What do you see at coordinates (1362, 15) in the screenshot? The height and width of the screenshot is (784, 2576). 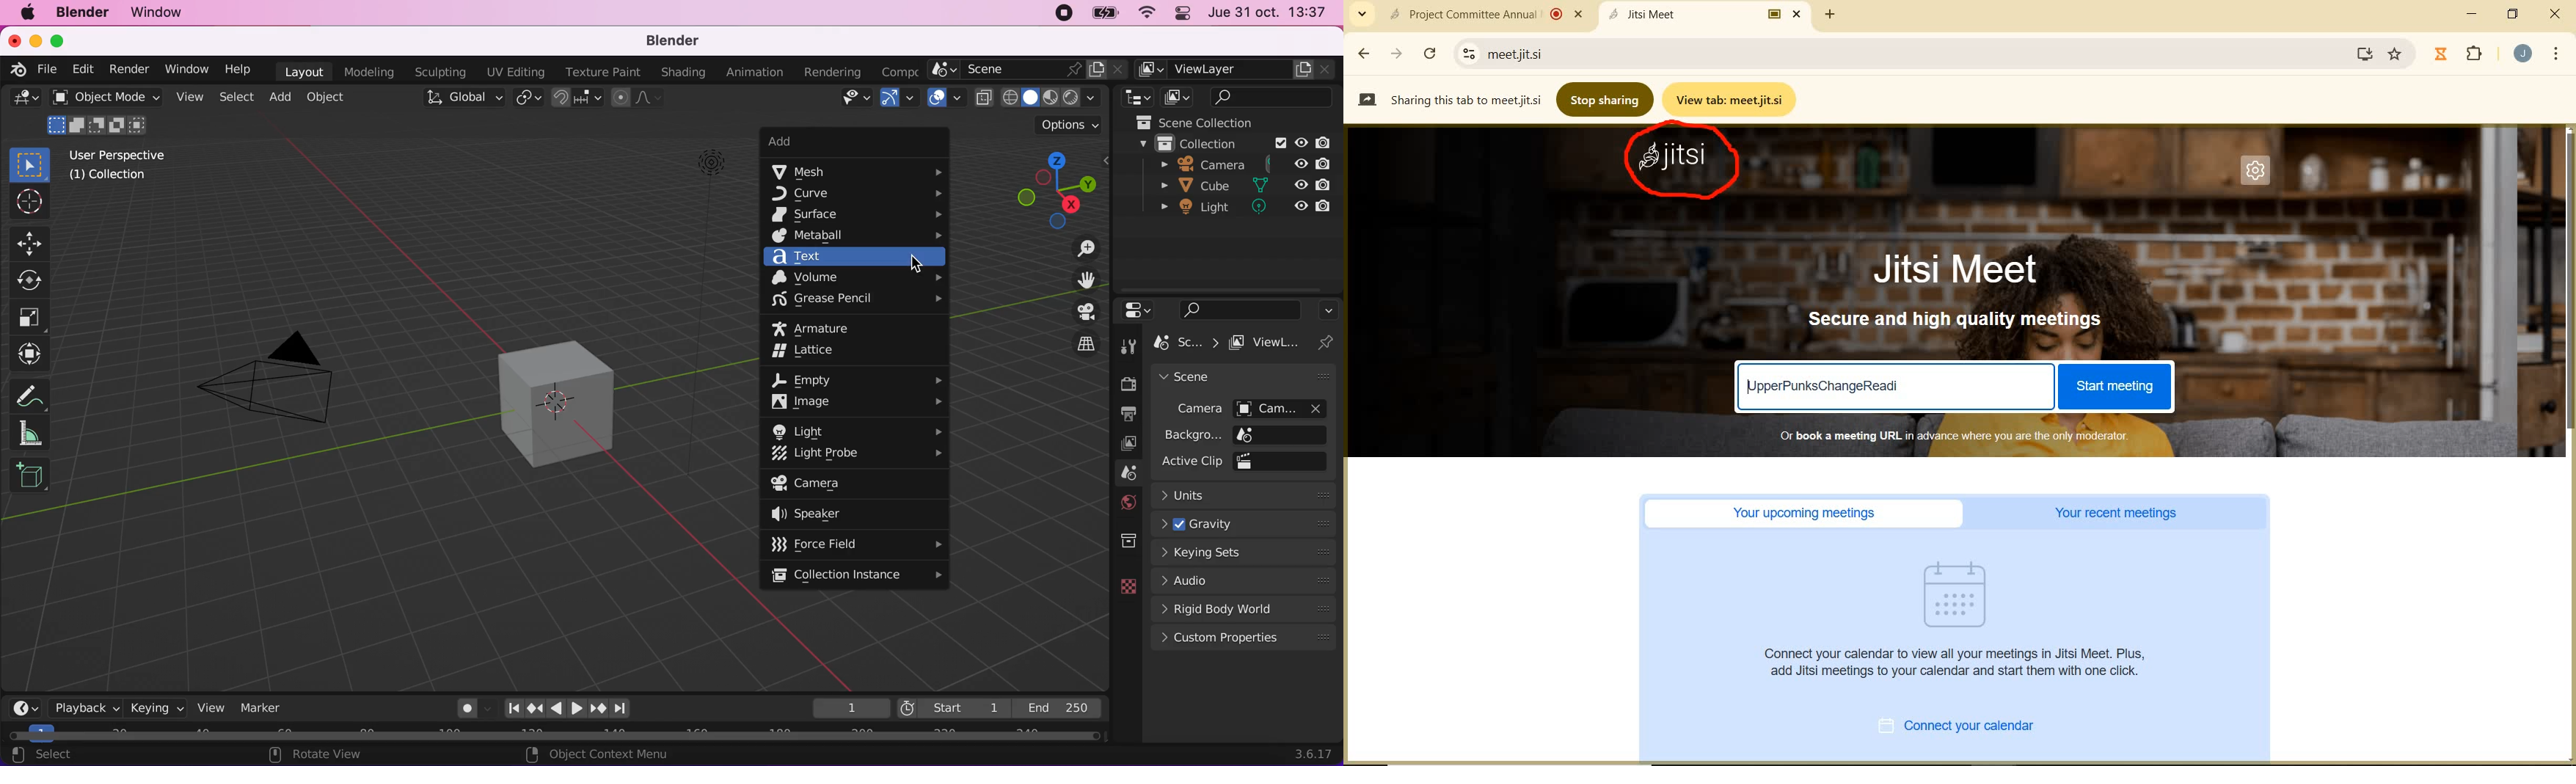 I see `Collapse` at bounding box center [1362, 15].